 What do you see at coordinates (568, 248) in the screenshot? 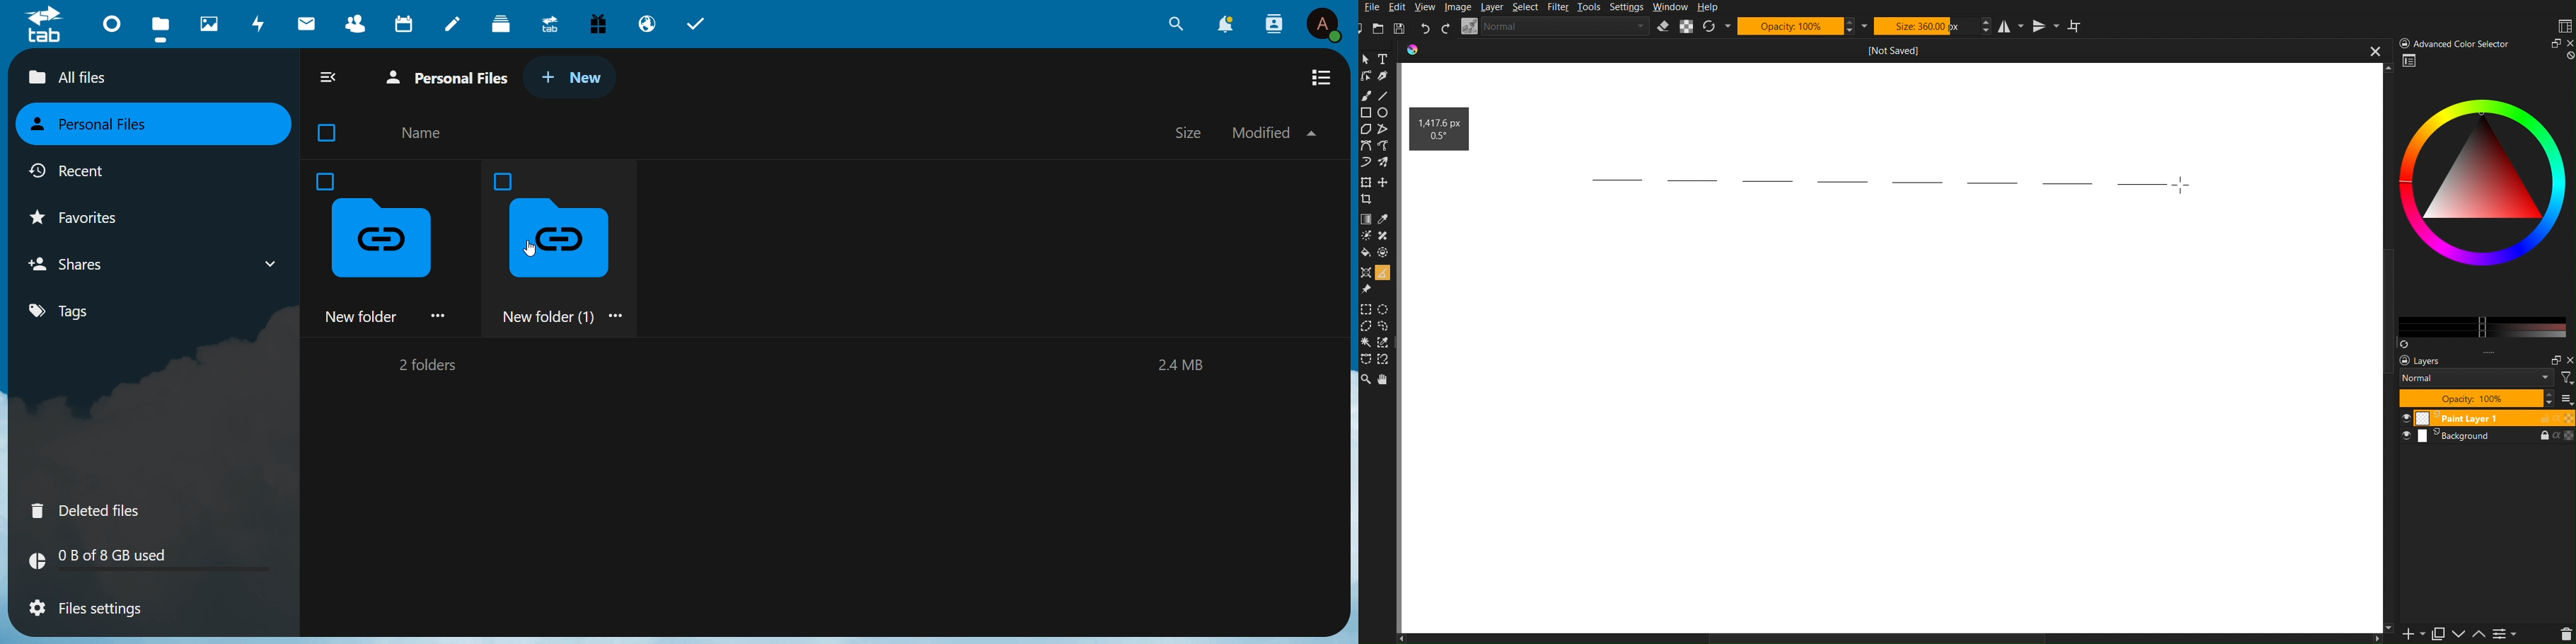
I see `new folder 1` at bounding box center [568, 248].